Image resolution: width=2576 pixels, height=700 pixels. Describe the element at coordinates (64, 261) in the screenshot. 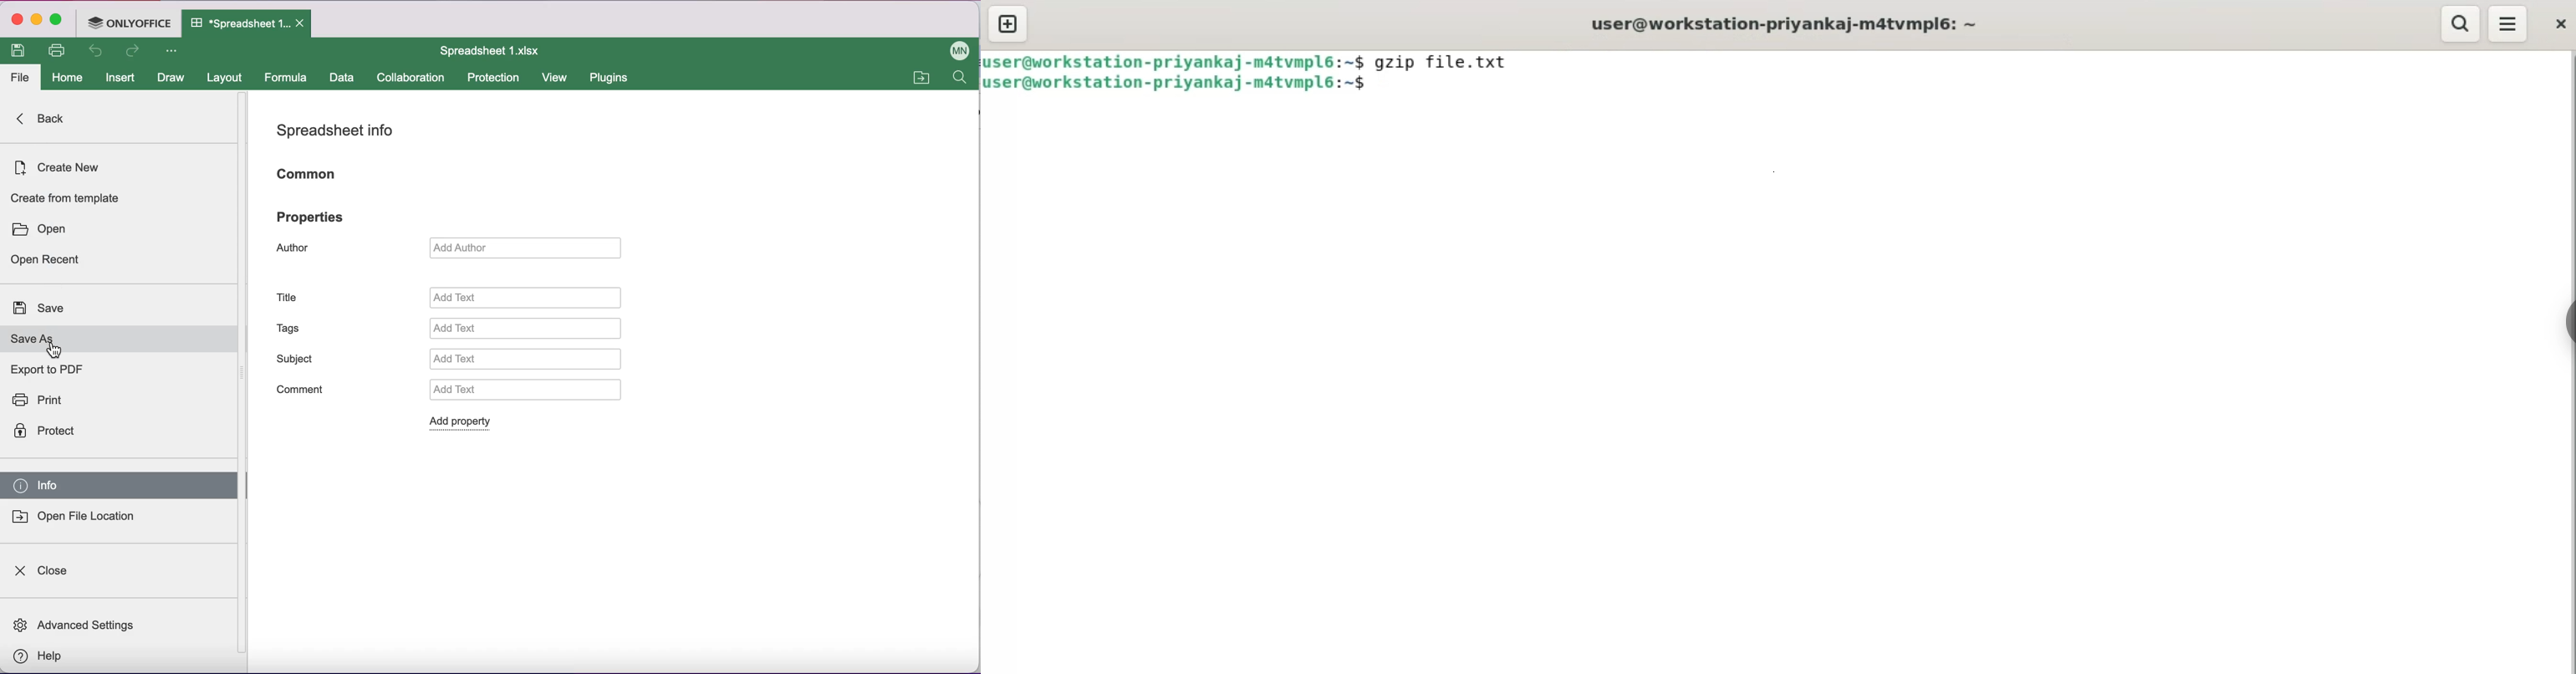

I see `open recent` at that location.